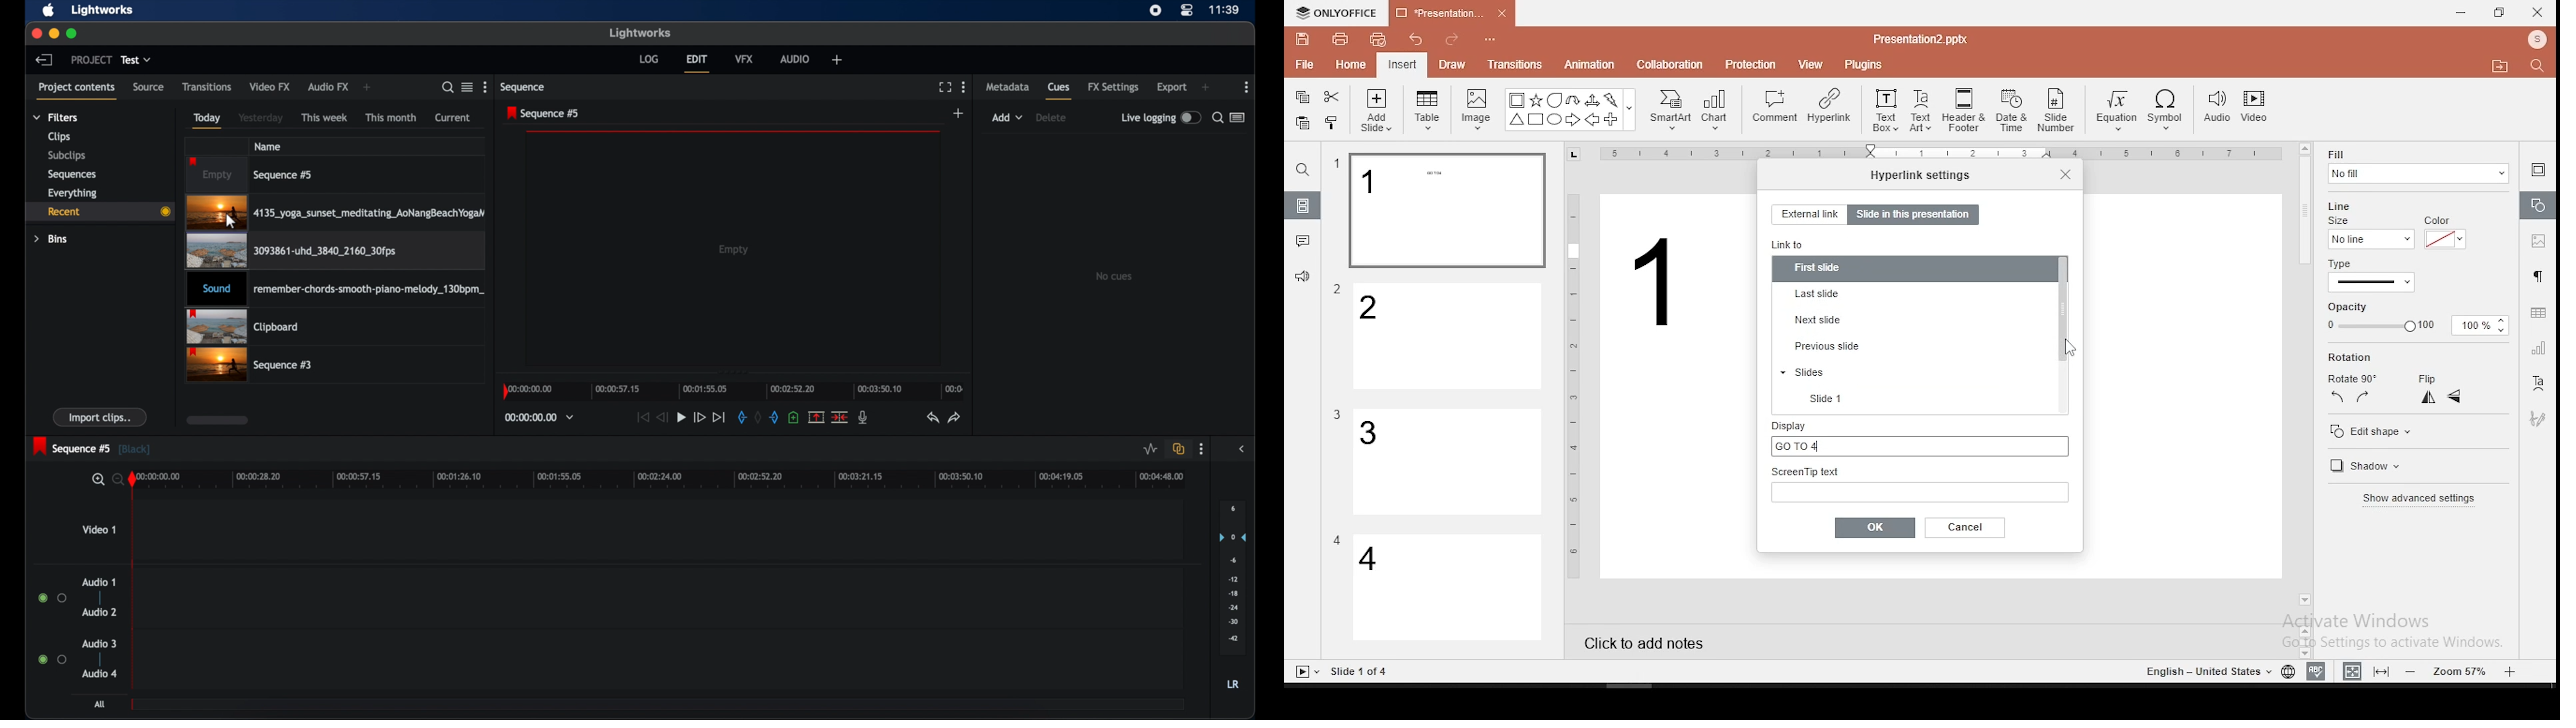 This screenshot has width=2576, height=728. Describe the element at coordinates (699, 417) in the screenshot. I see `fast forward` at that location.